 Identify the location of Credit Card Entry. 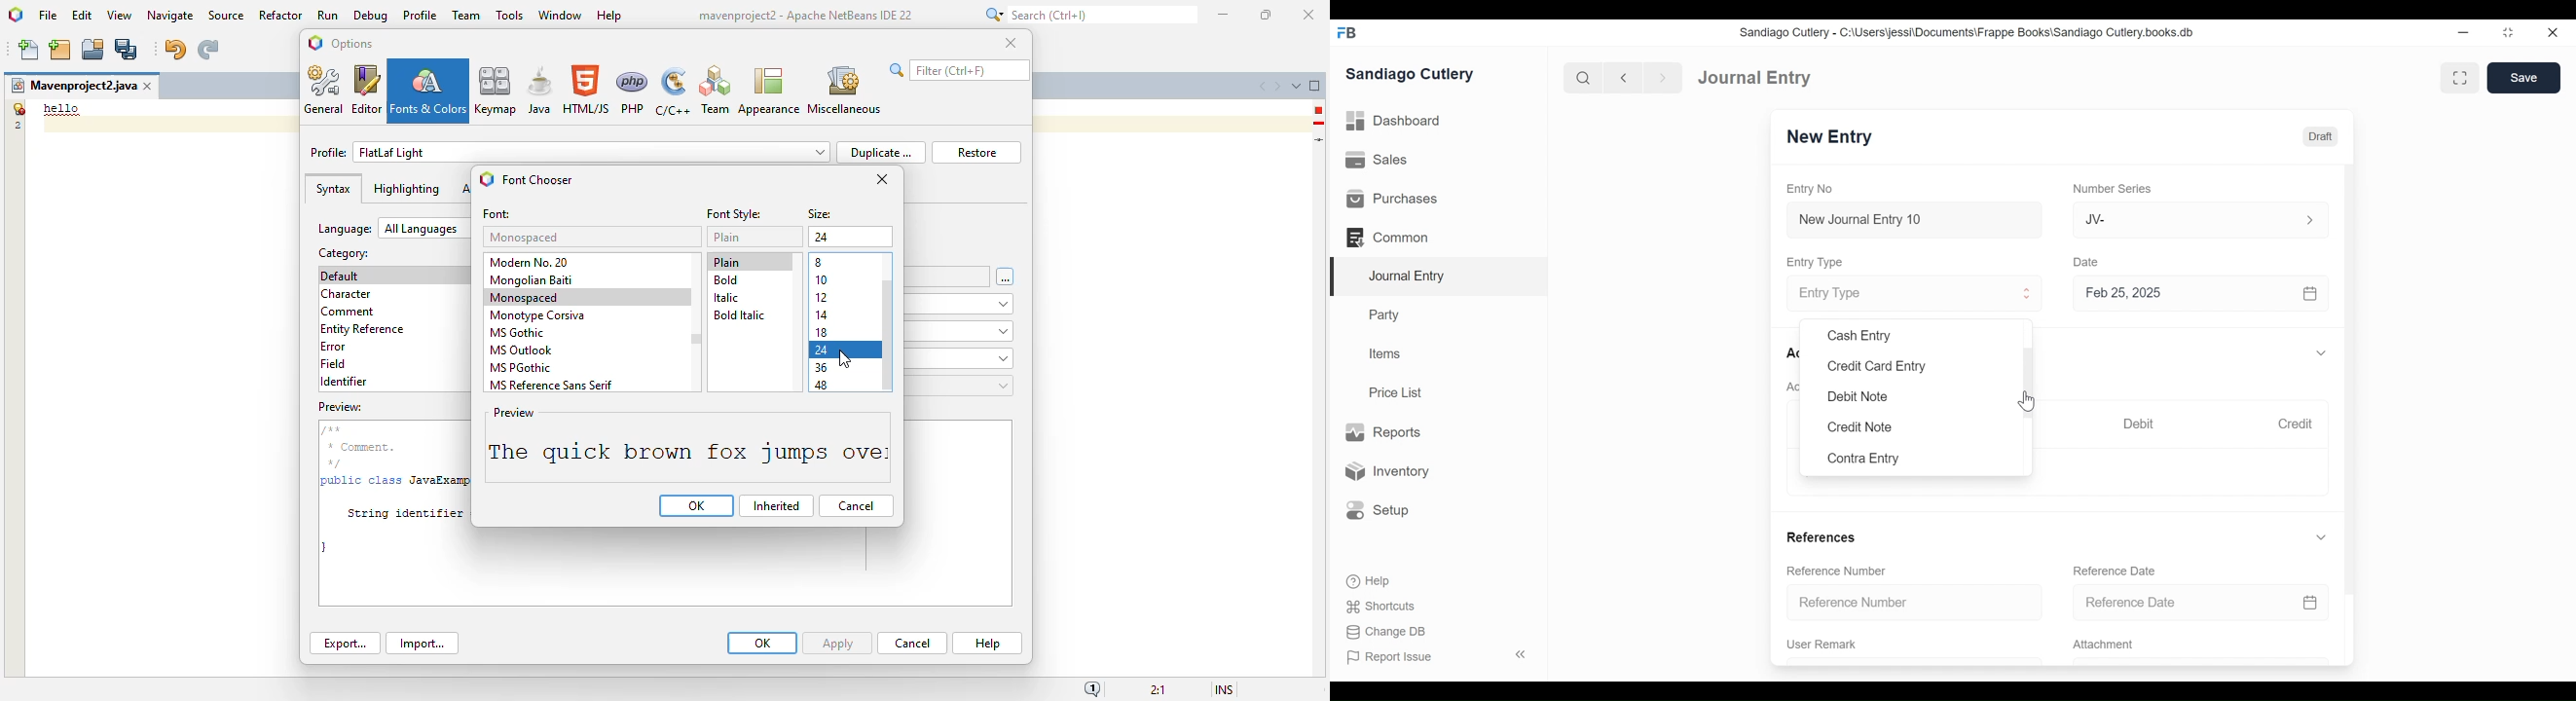
(1876, 366).